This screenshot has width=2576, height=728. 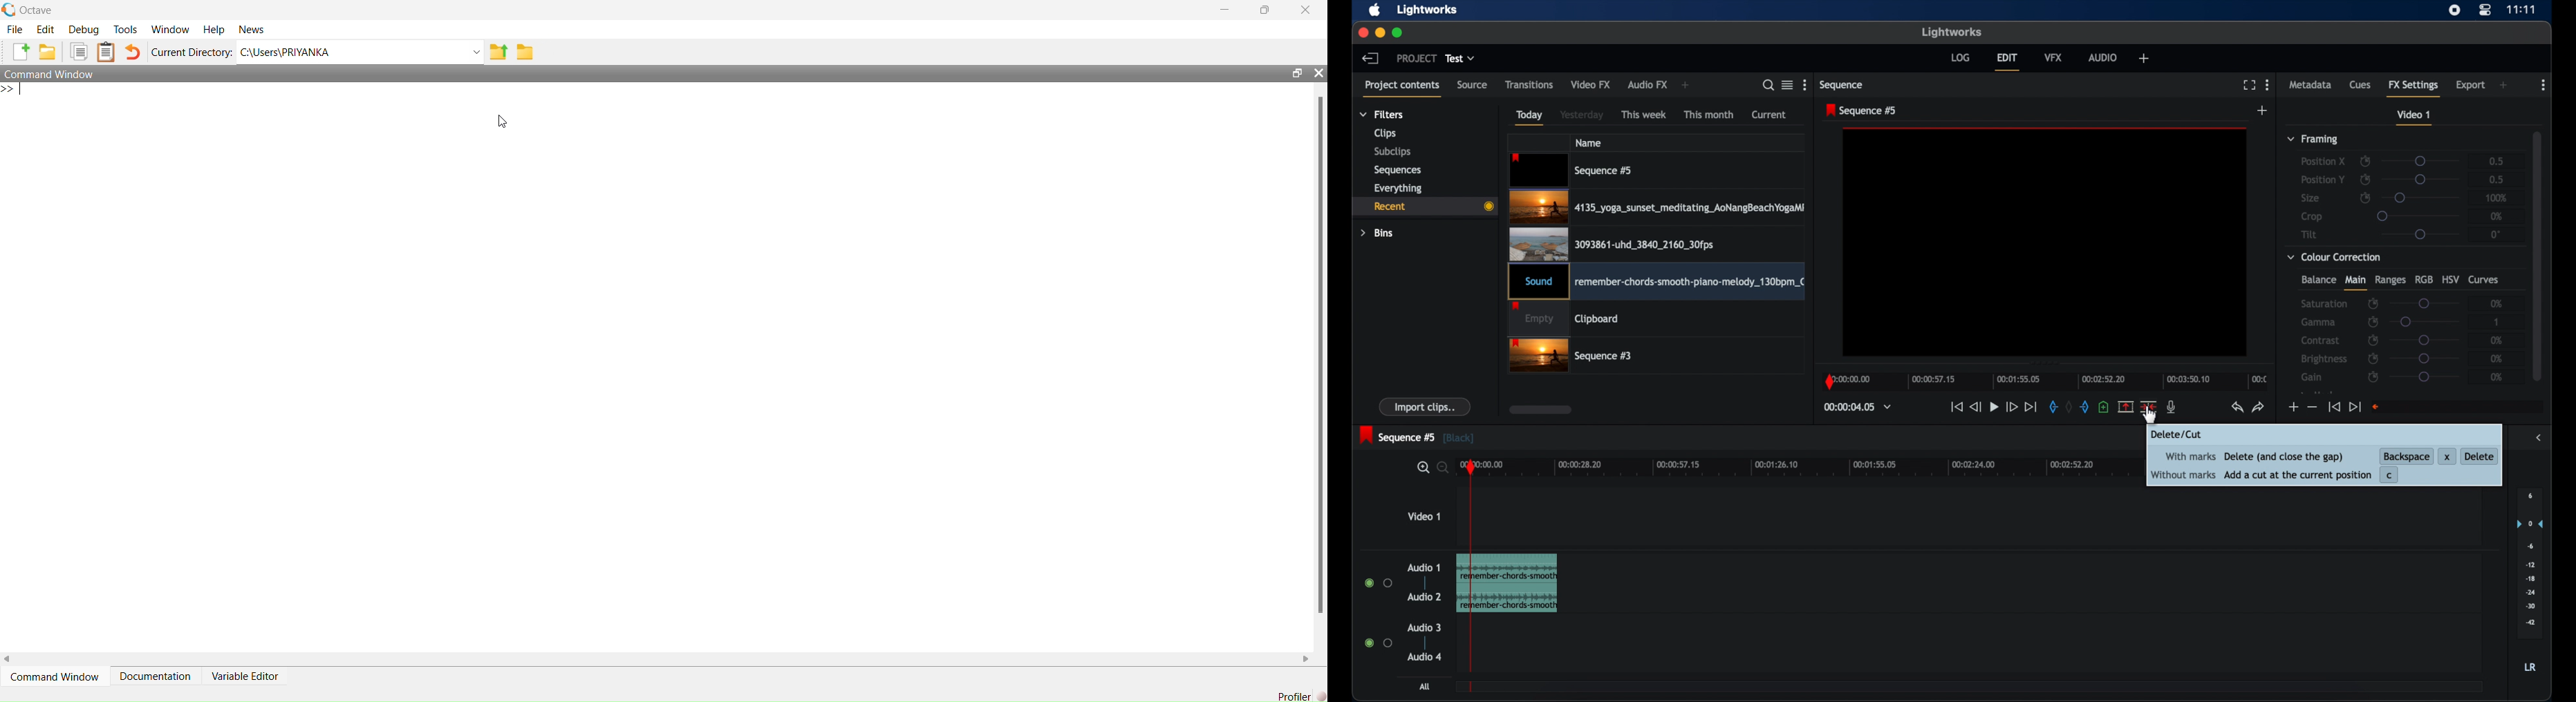 I want to click on decrement, so click(x=2312, y=406).